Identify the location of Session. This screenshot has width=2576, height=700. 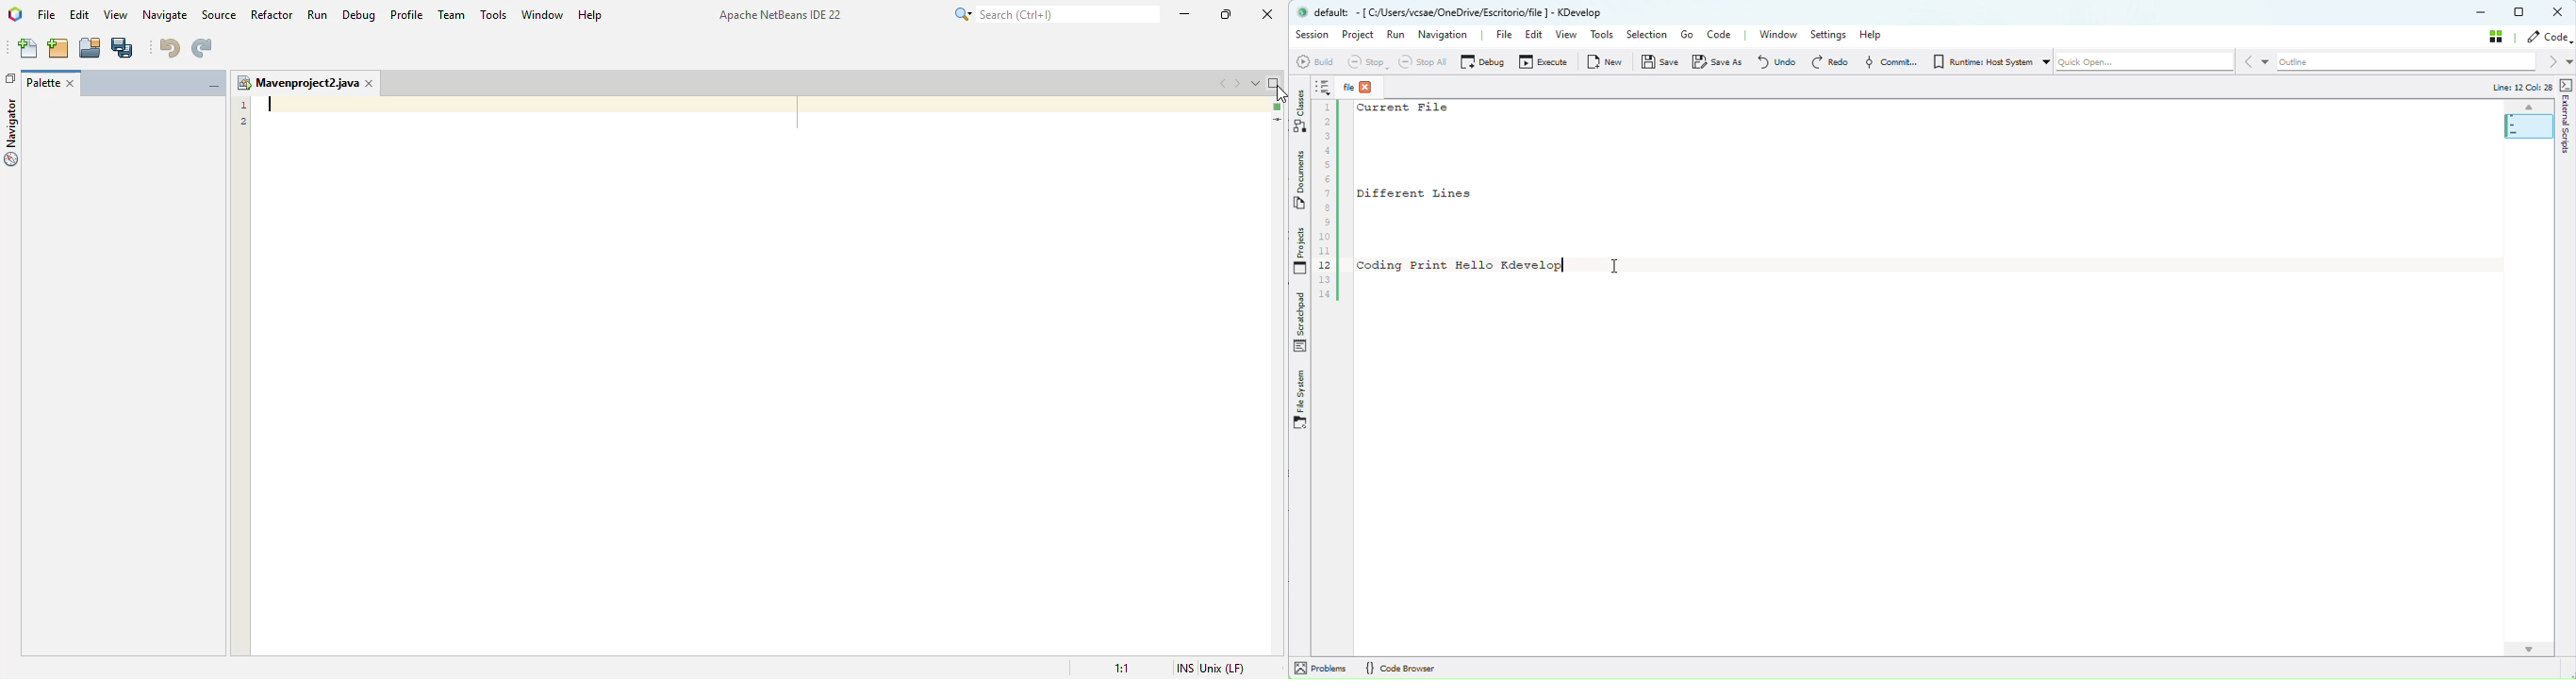
(1313, 35).